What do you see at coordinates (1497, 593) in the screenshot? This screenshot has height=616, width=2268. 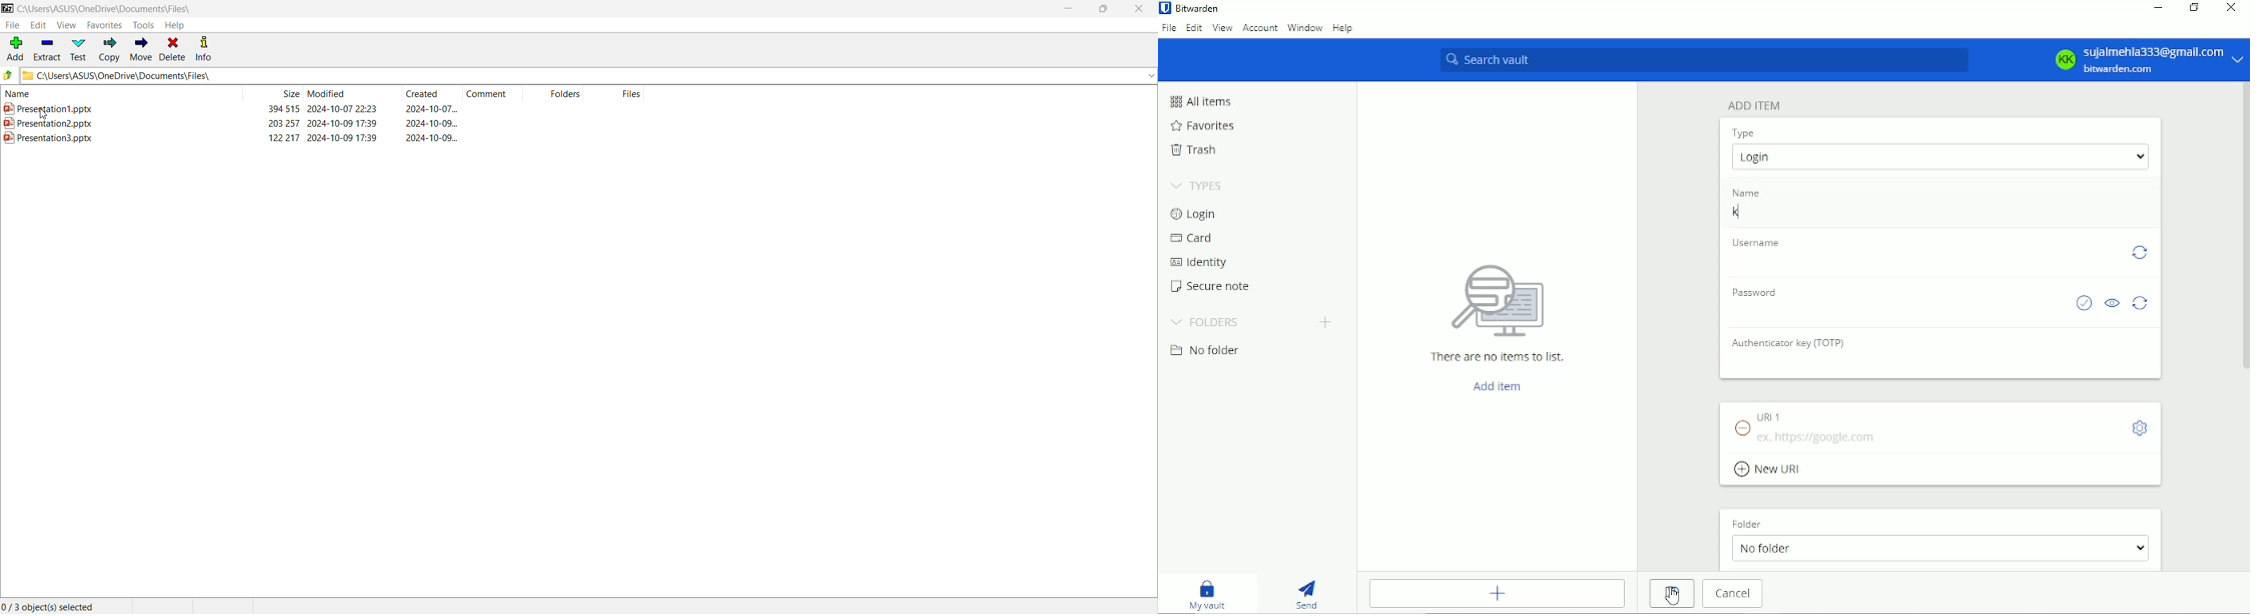 I see `Add item` at bounding box center [1497, 593].